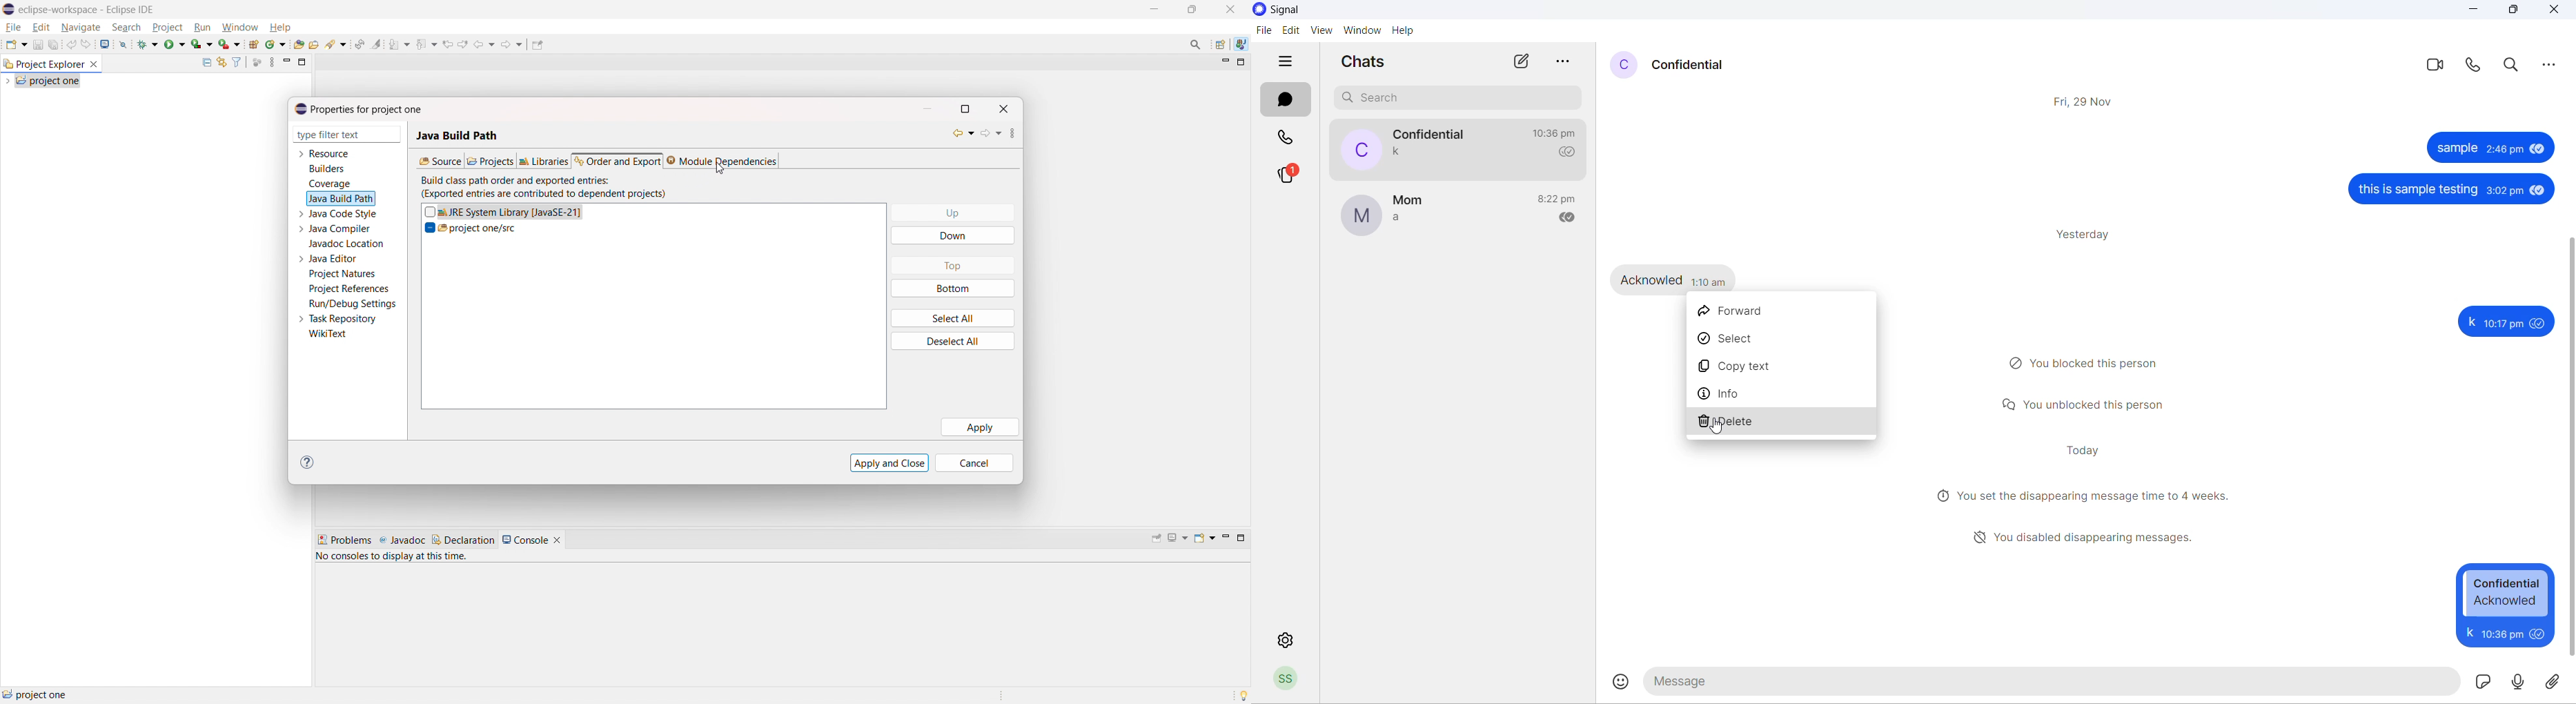  I want to click on delete, so click(1782, 420).